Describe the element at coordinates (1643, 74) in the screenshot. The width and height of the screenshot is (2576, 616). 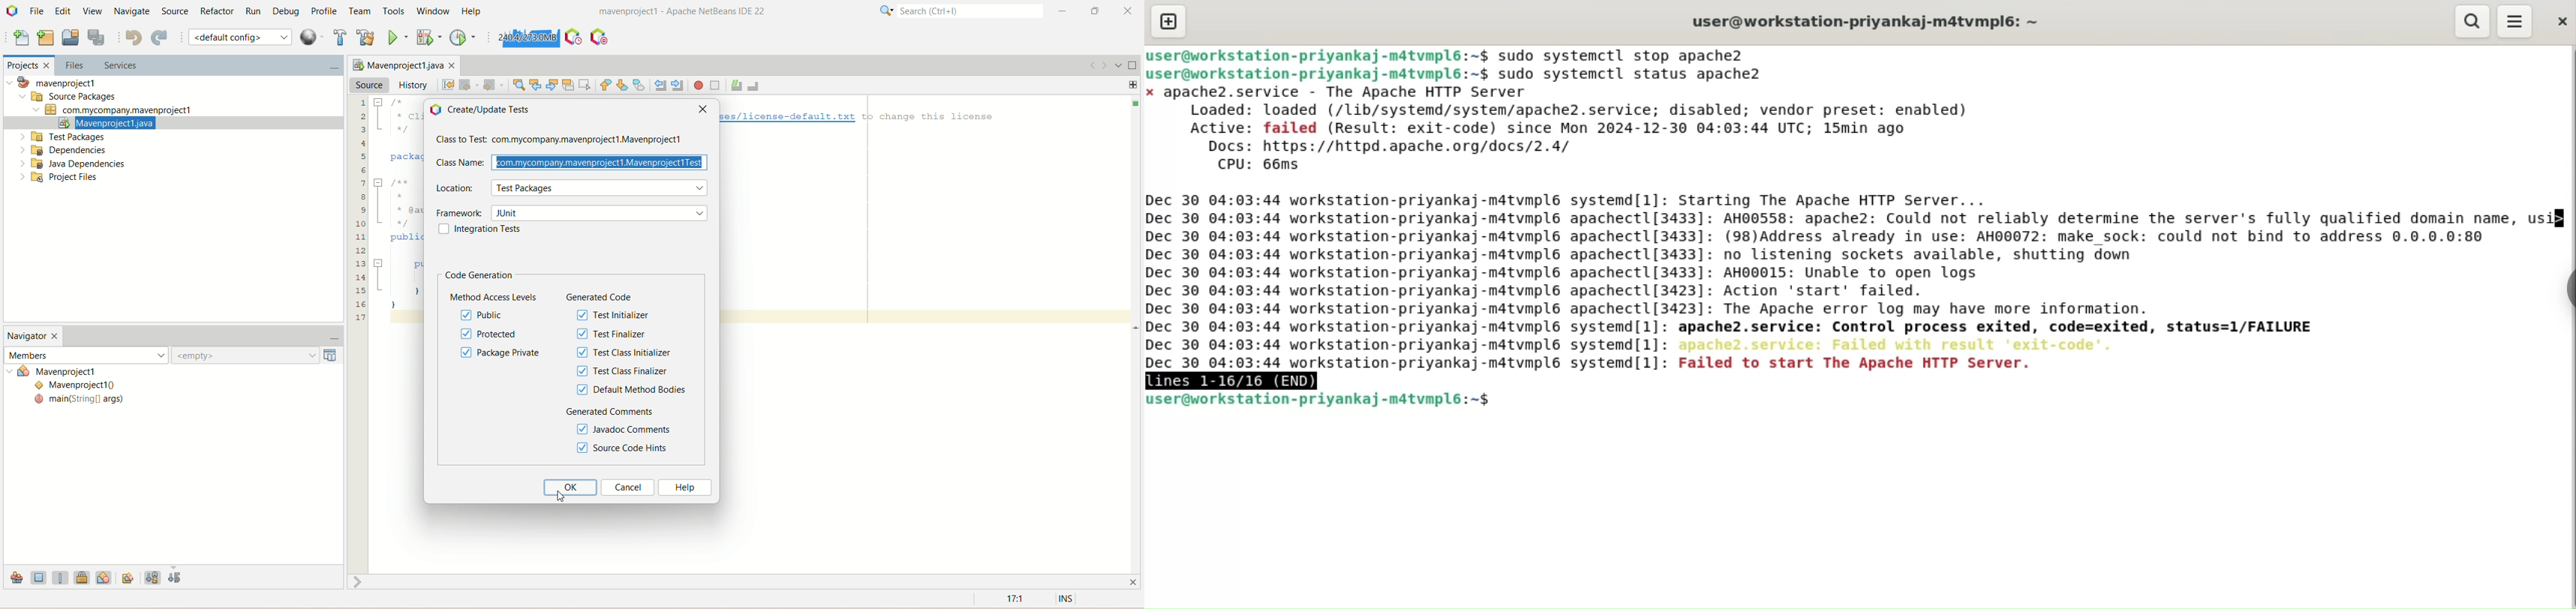
I see `sudo systemctl status apache2` at that location.